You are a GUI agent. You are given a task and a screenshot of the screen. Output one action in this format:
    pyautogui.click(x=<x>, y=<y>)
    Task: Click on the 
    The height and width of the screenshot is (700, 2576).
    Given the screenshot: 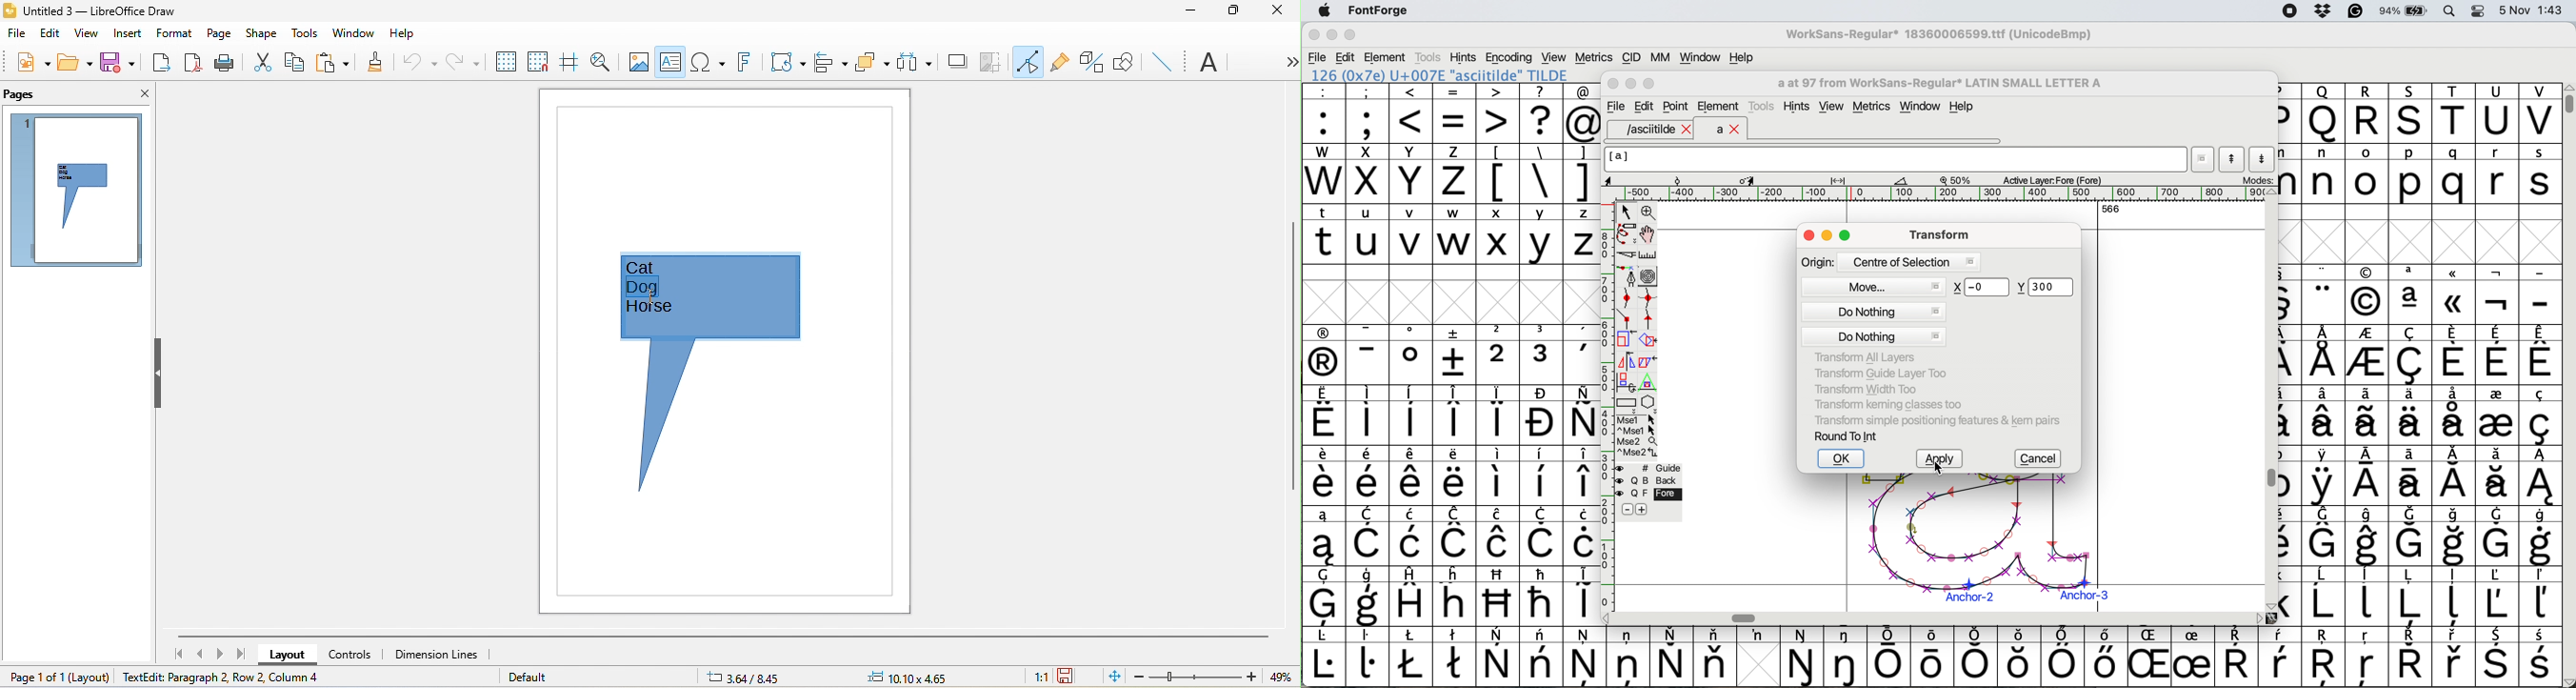 What is the action you would take?
    pyautogui.click(x=2455, y=294)
    